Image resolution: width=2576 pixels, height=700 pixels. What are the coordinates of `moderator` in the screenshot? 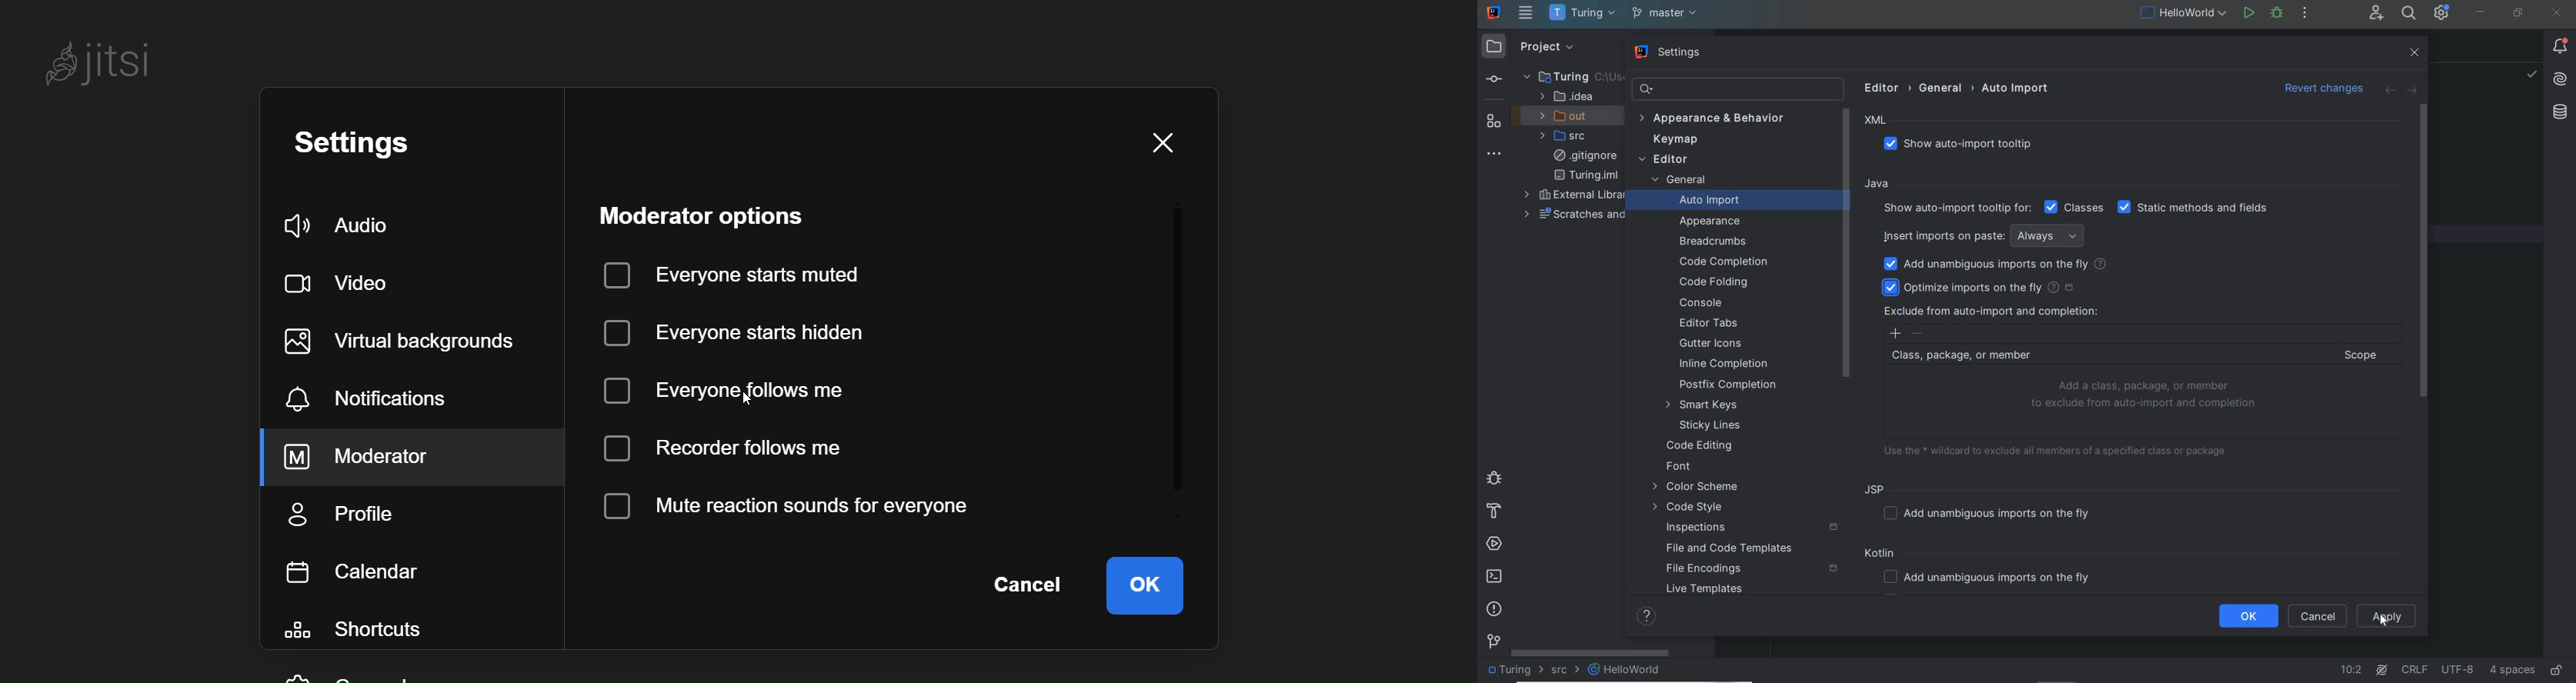 It's located at (379, 457).